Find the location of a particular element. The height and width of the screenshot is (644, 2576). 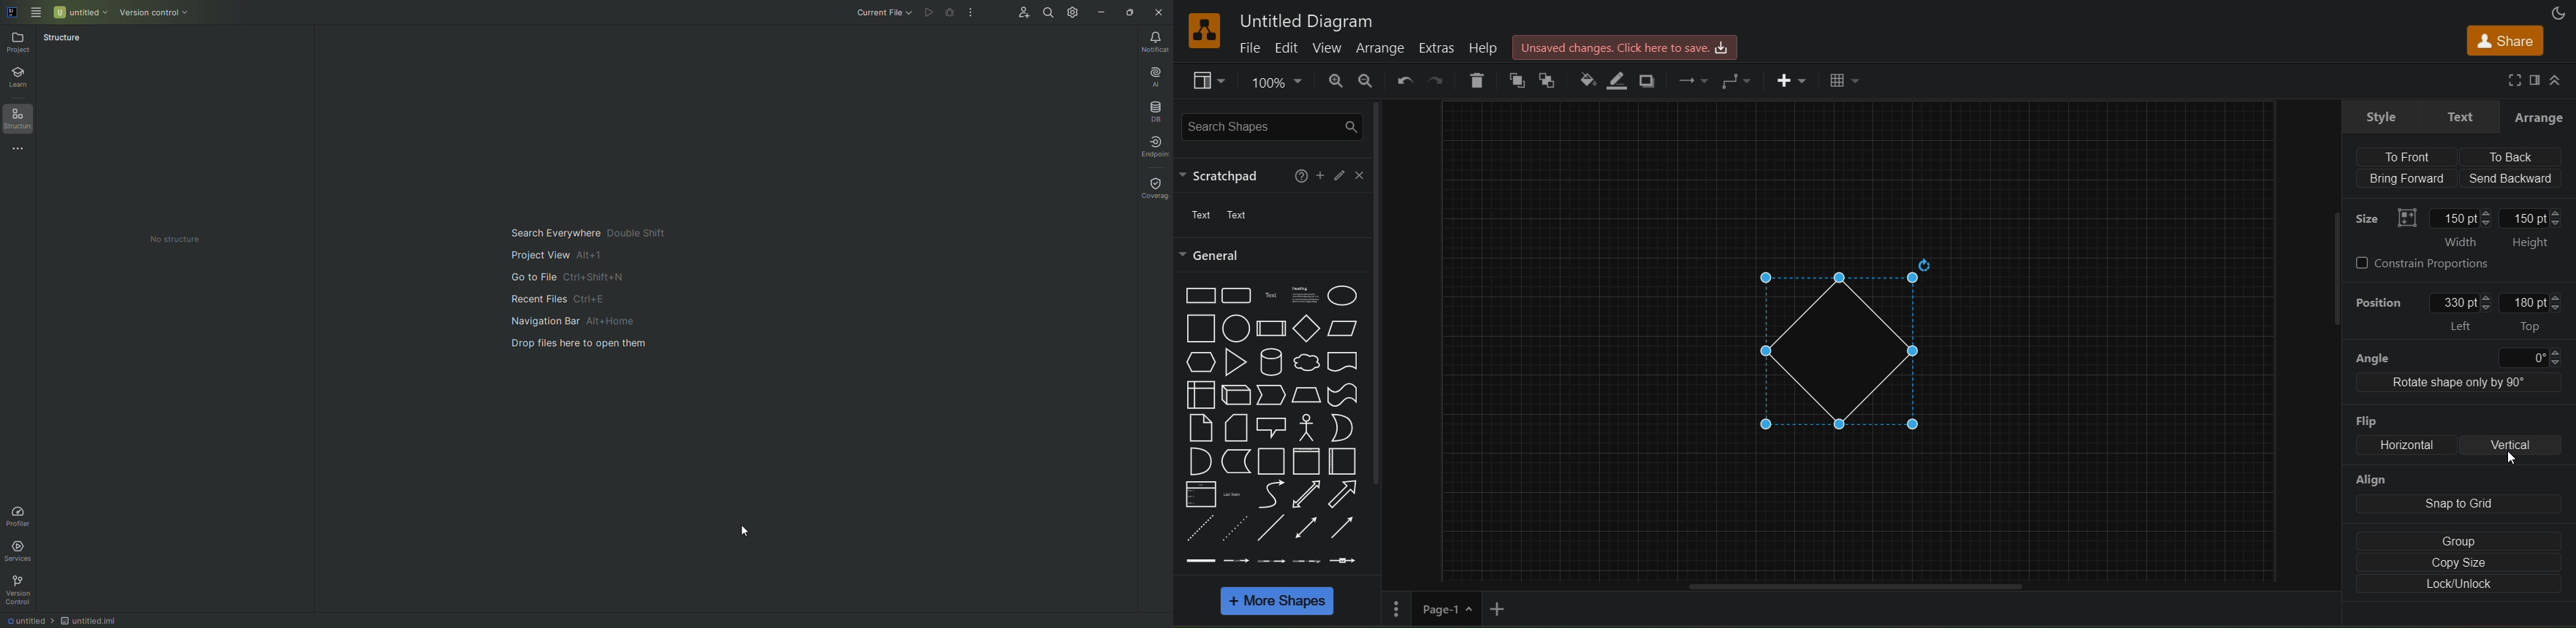

diamond is located at coordinates (1854, 345).